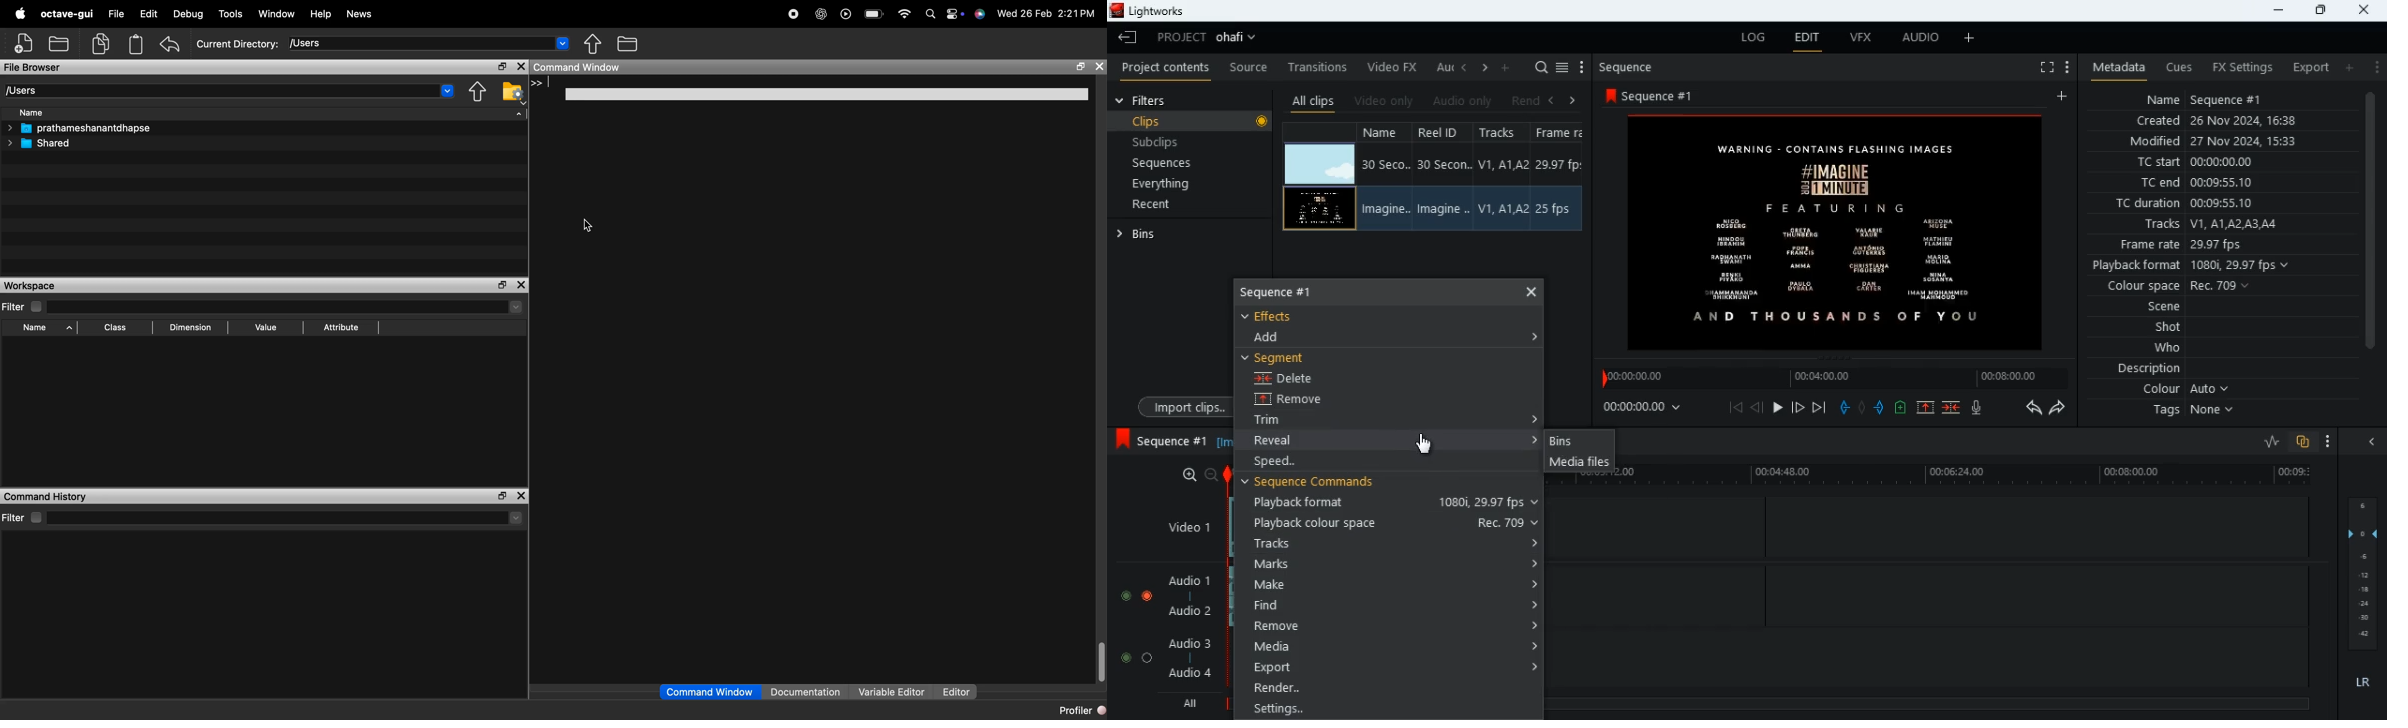 Image resolution: width=2408 pixels, height=728 pixels. I want to click on filters, so click(1153, 101).